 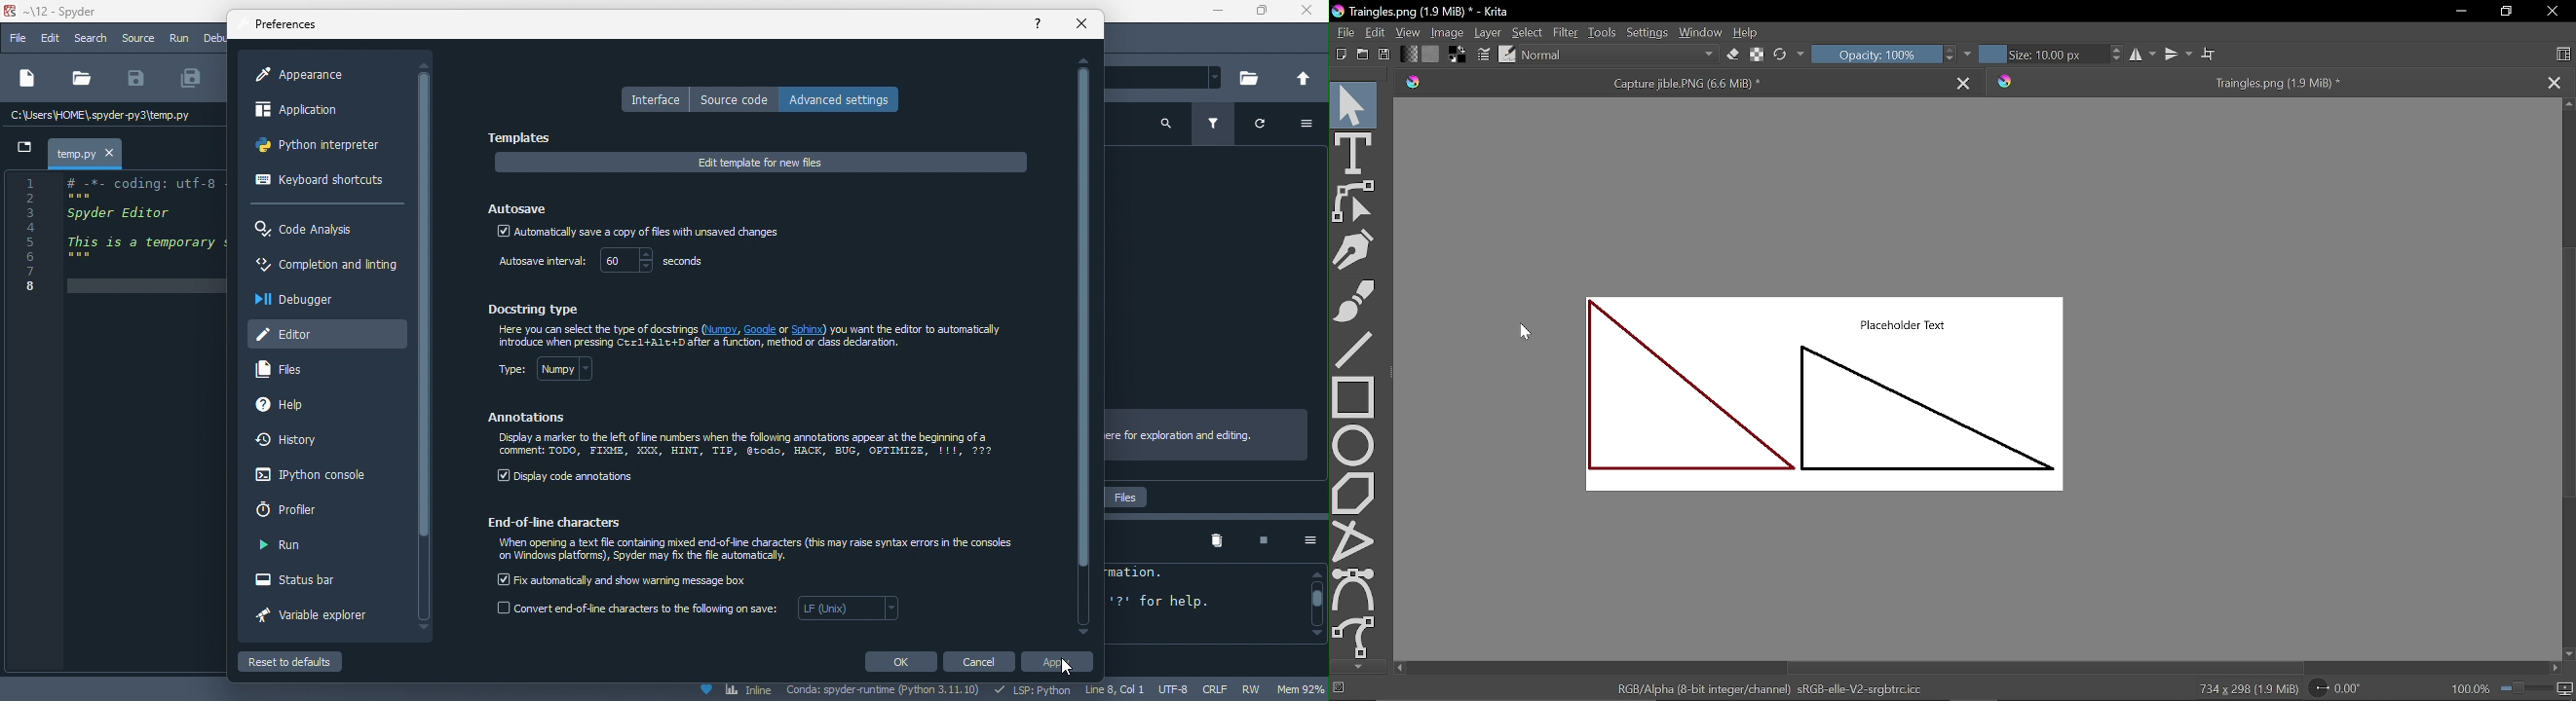 What do you see at coordinates (1747, 32) in the screenshot?
I see `Help` at bounding box center [1747, 32].